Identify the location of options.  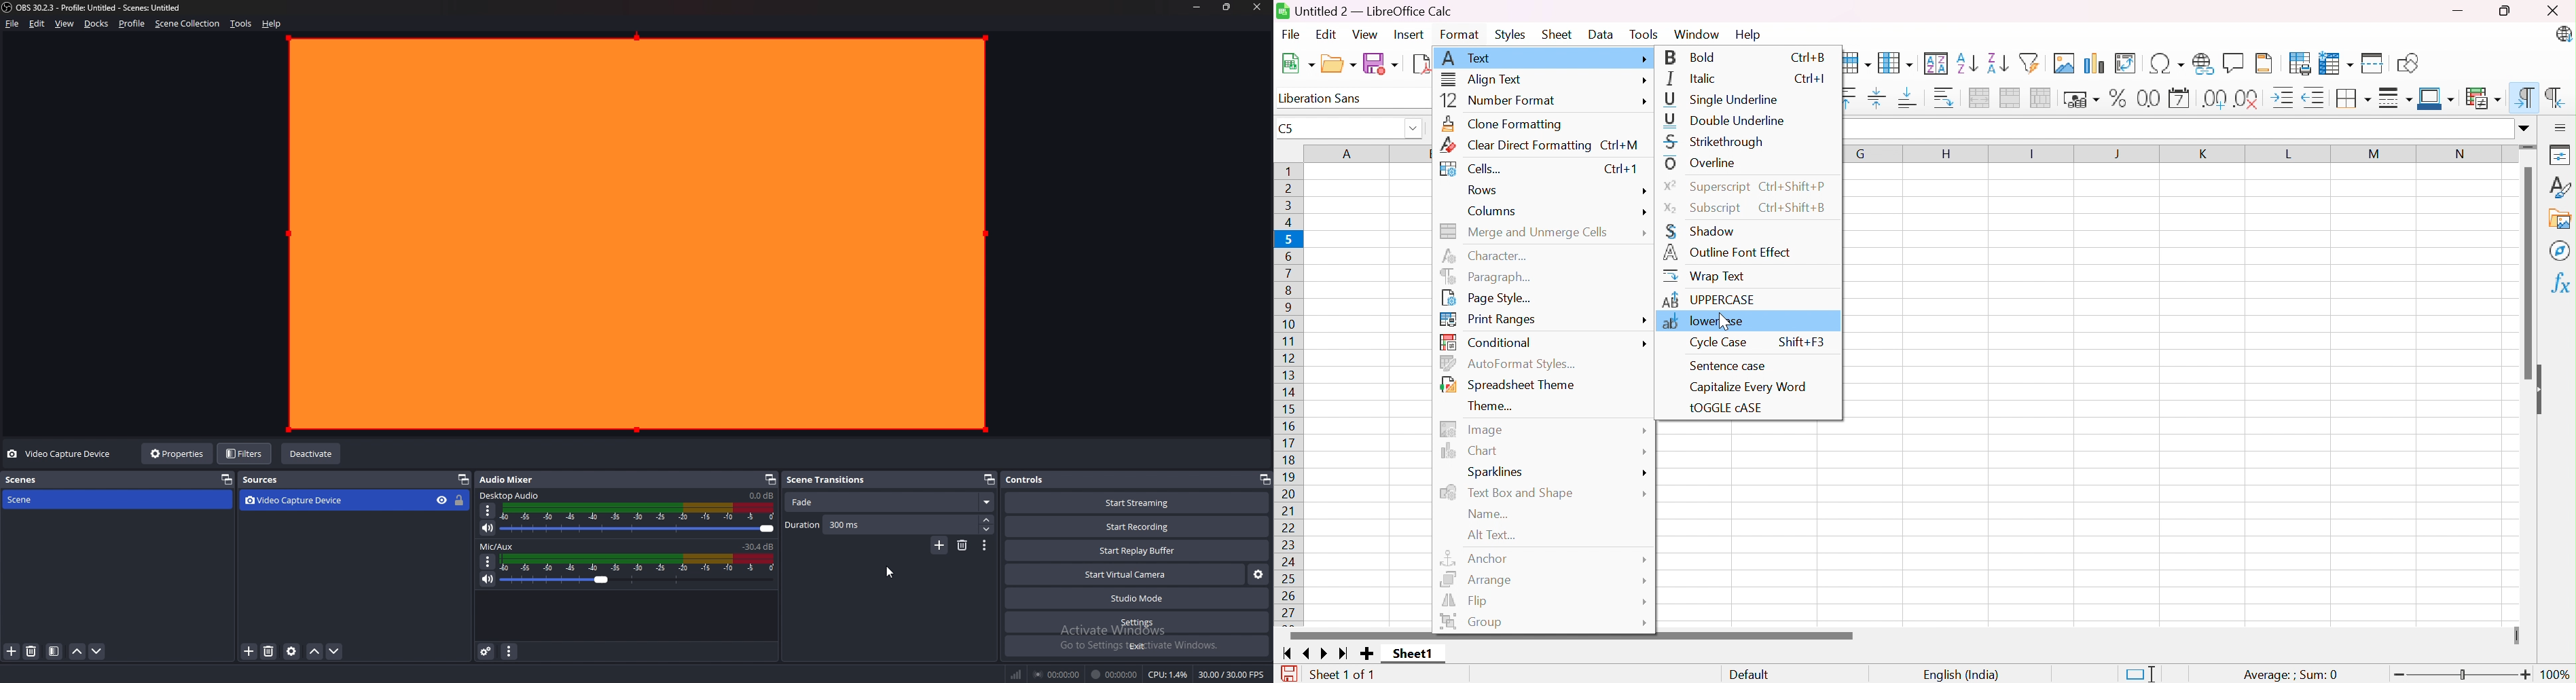
(489, 562).